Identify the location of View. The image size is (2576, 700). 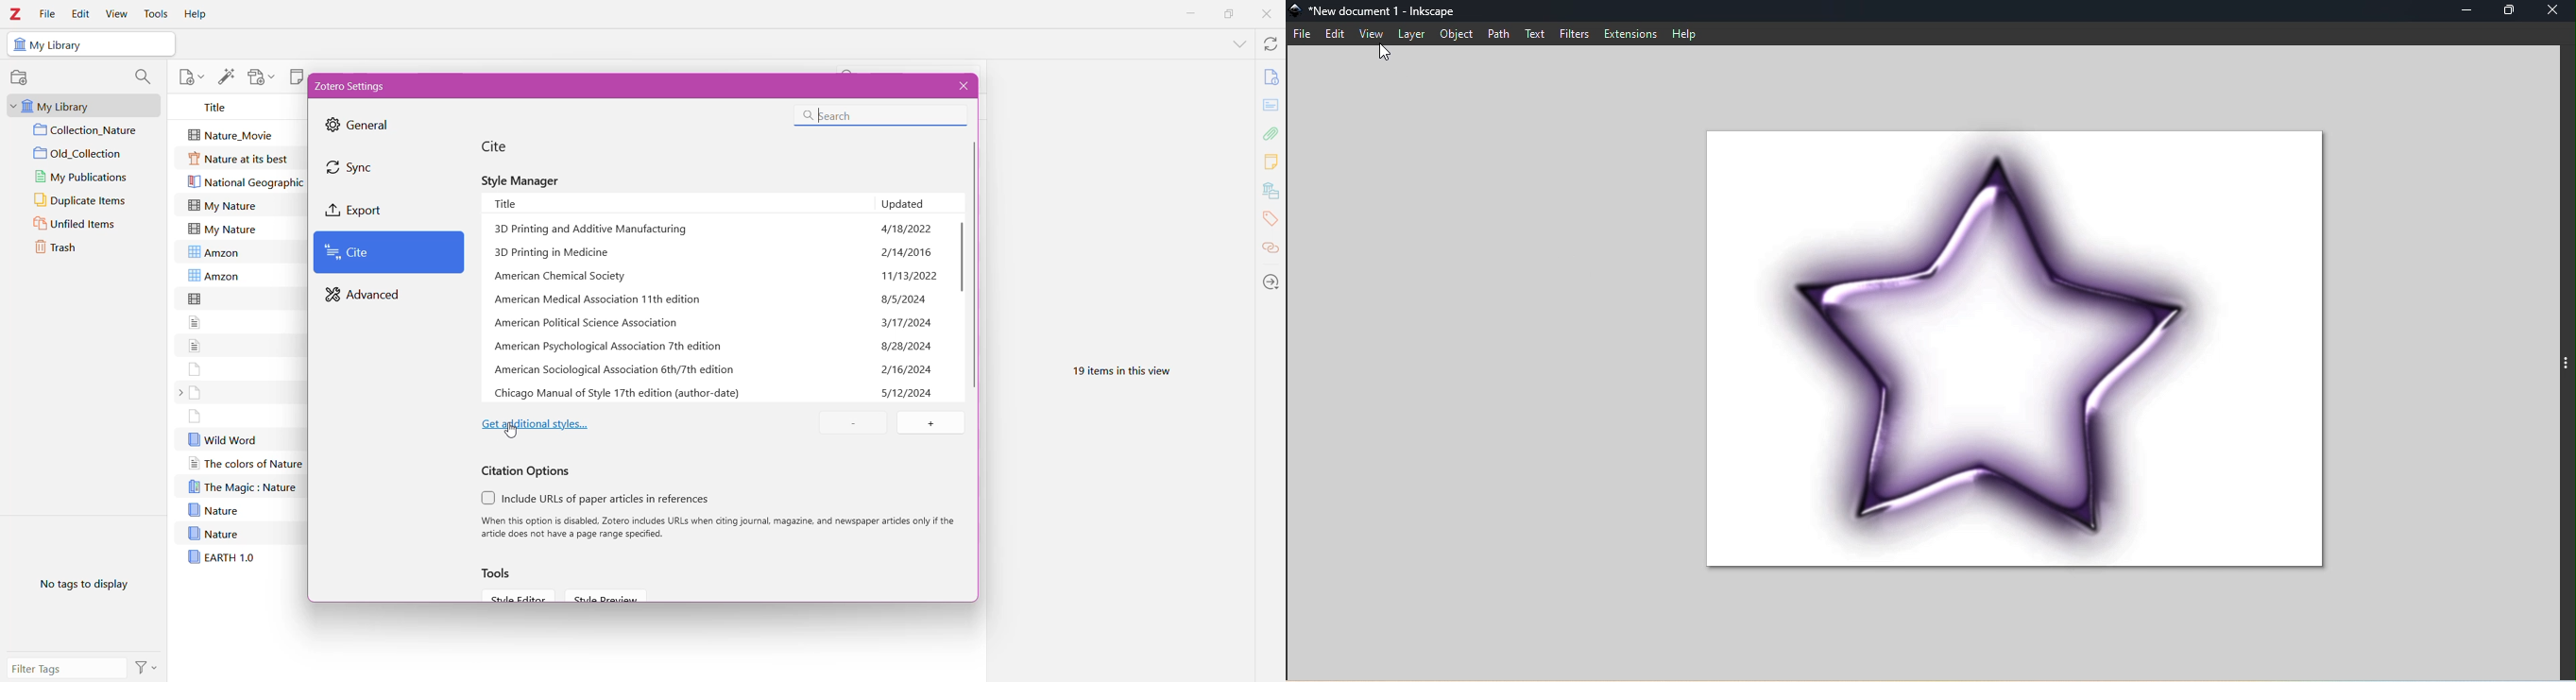
(117, 13).